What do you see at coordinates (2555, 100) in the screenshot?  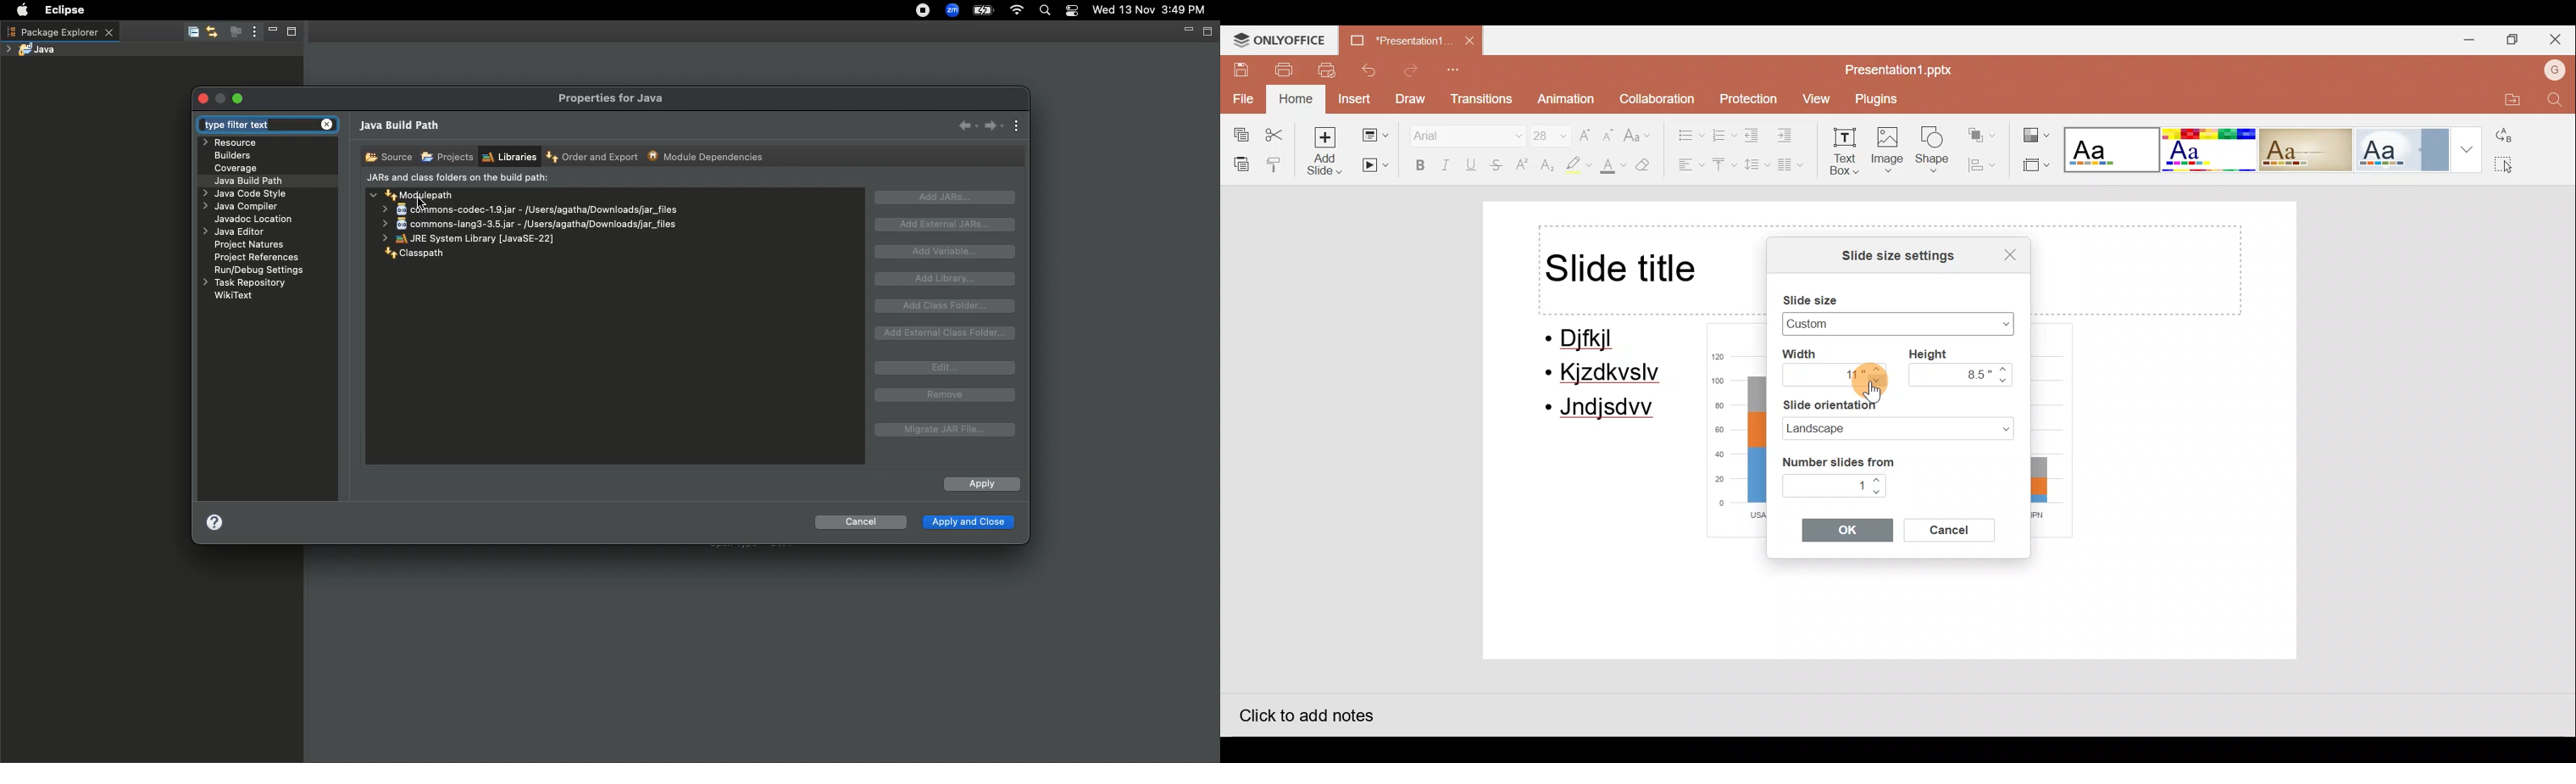 I see `Find` at bounding box center [2555, 100].